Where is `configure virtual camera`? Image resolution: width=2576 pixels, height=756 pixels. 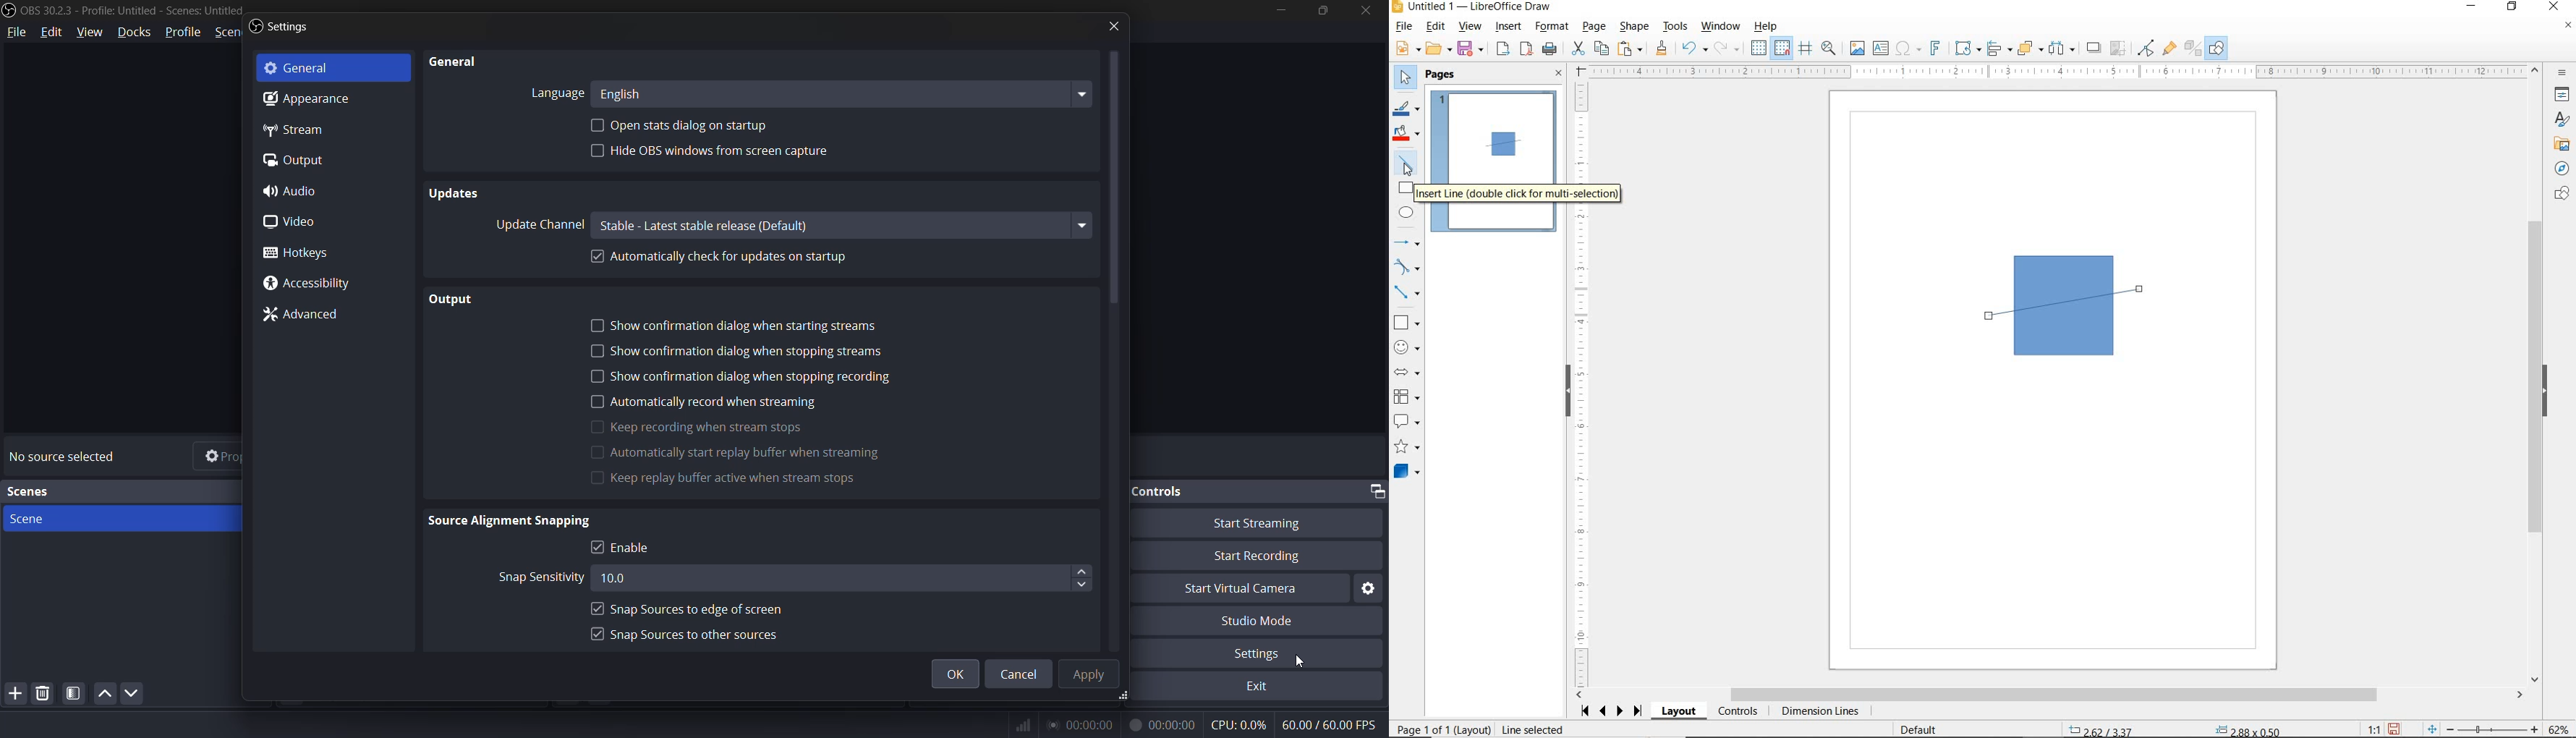
configure virtual camera is located at coordinates (1368, 588).